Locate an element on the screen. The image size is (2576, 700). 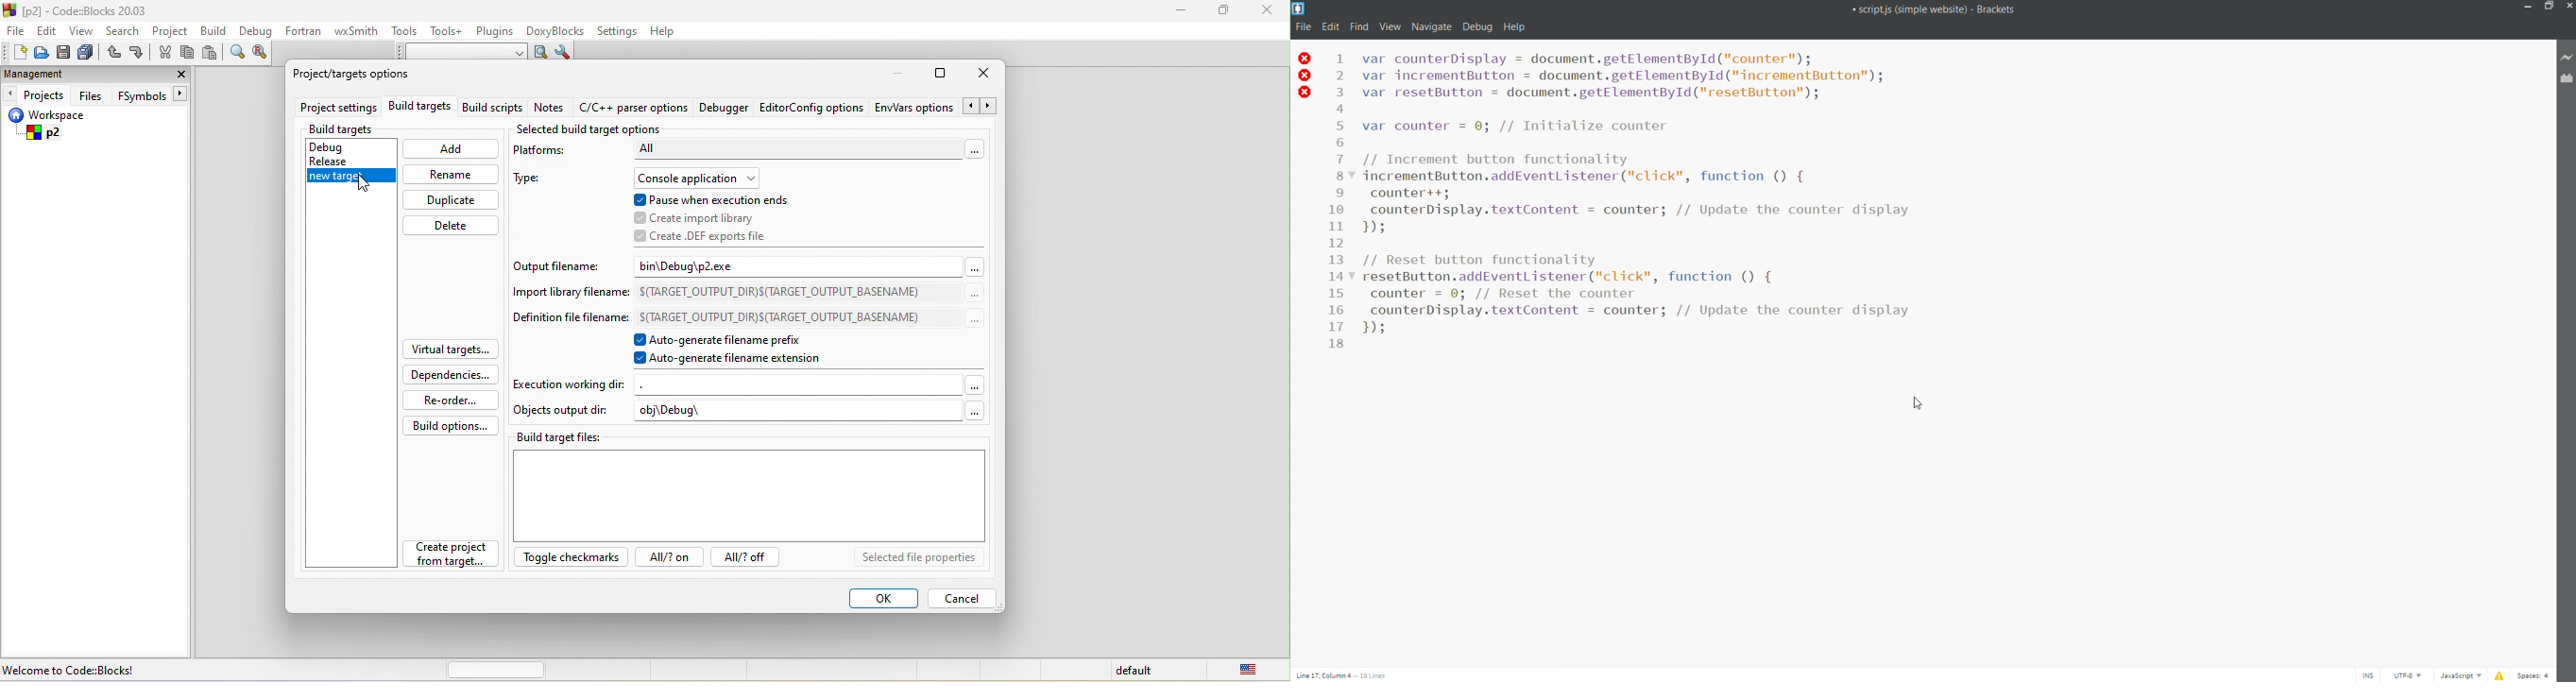
space count is located at coordinates (2538, 674).